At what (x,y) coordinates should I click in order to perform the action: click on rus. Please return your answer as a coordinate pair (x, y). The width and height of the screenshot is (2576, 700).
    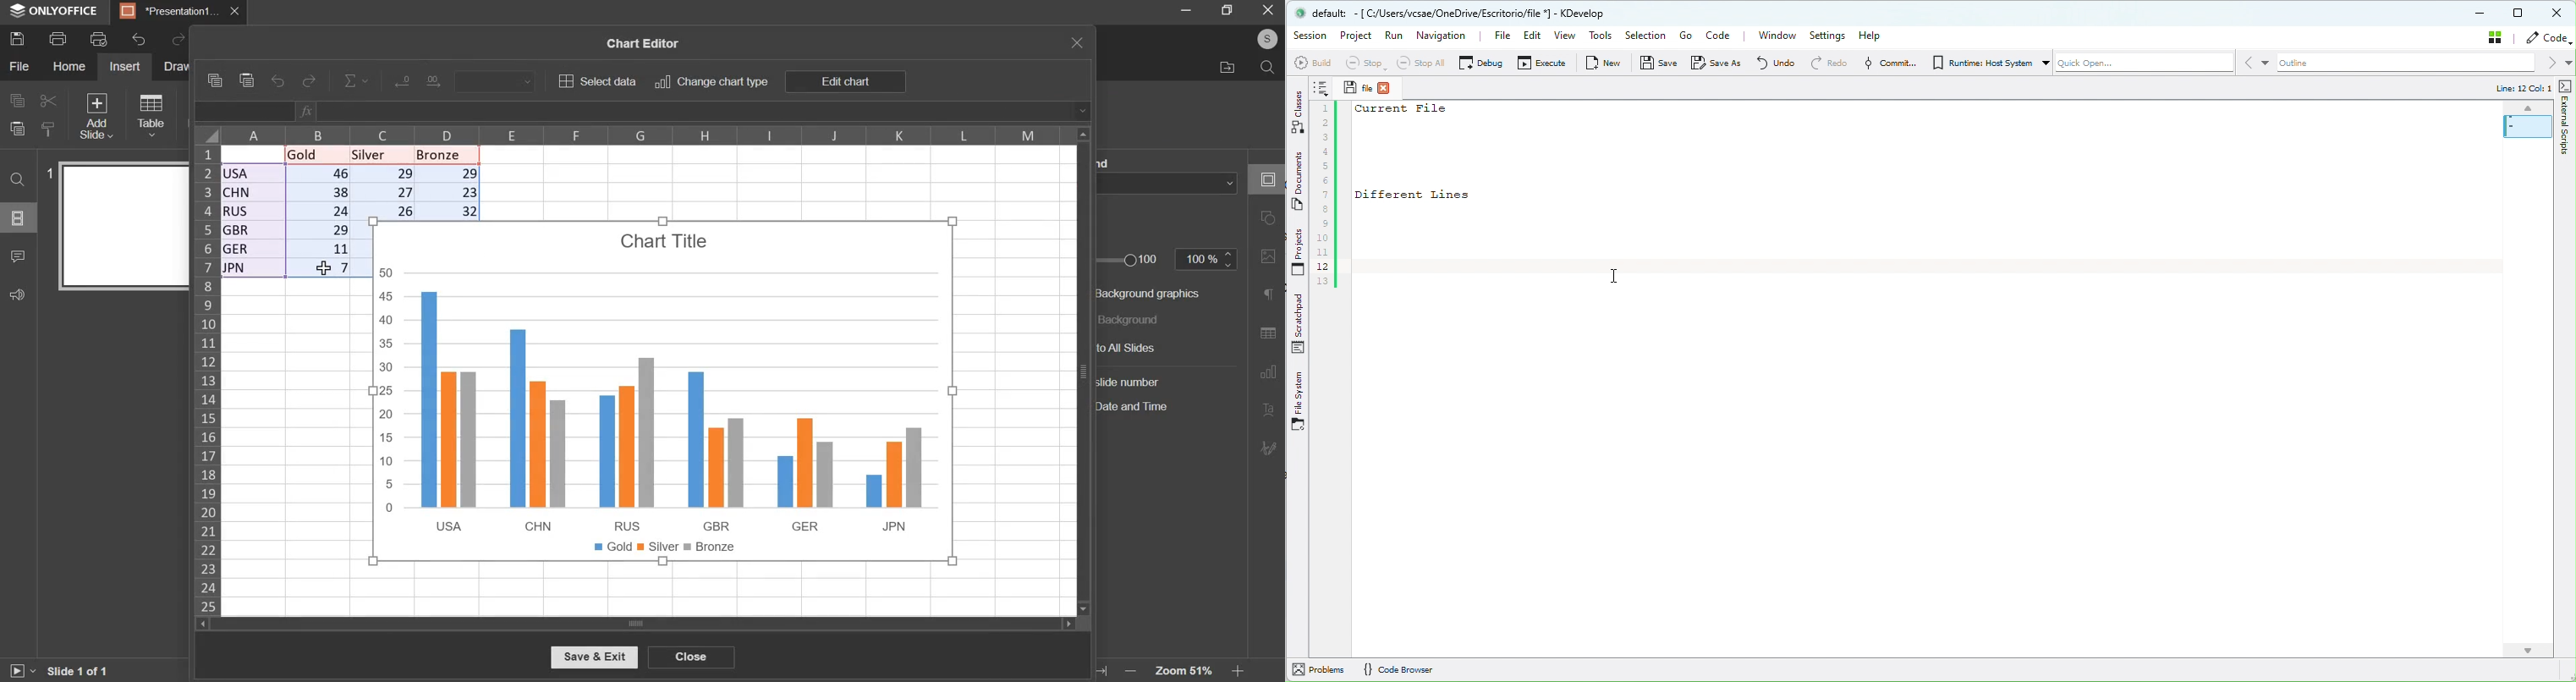
    Looking at the image, I should click on (251, 211).